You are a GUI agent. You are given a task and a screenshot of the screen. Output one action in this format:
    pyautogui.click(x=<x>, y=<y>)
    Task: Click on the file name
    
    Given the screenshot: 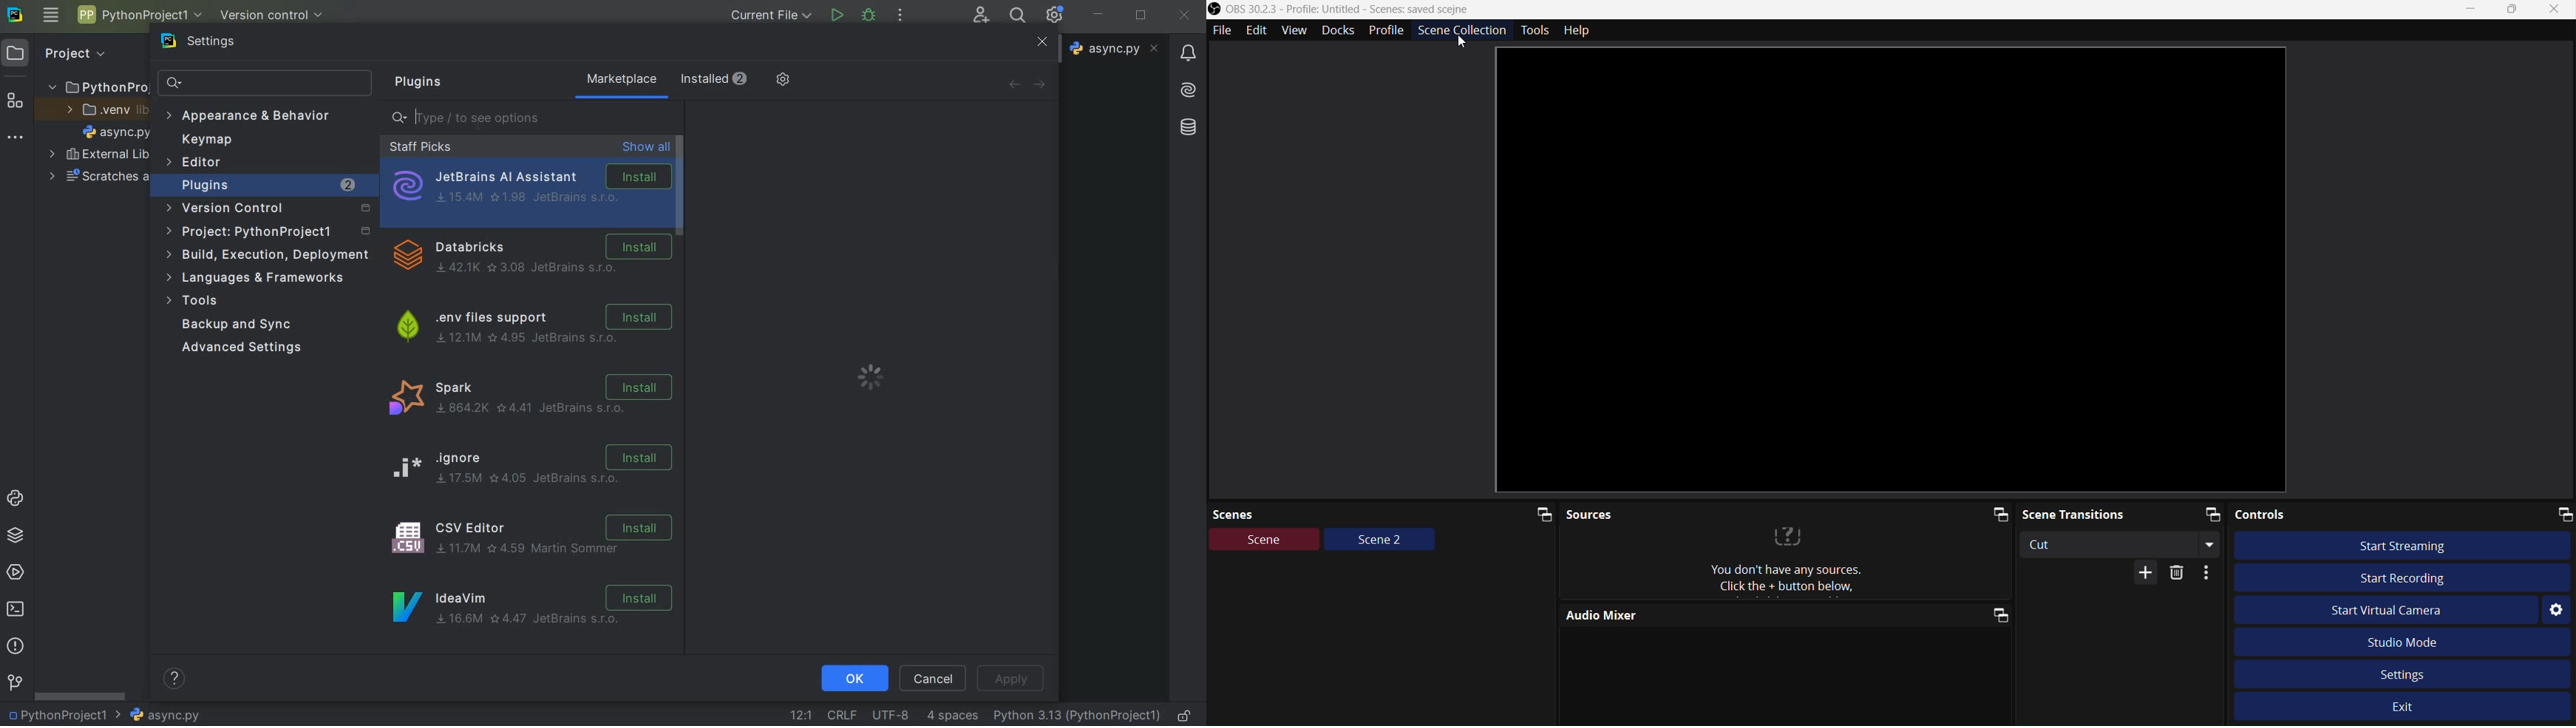 What is the action you would take?
    pyautogui.click(x=117, y=132)
    